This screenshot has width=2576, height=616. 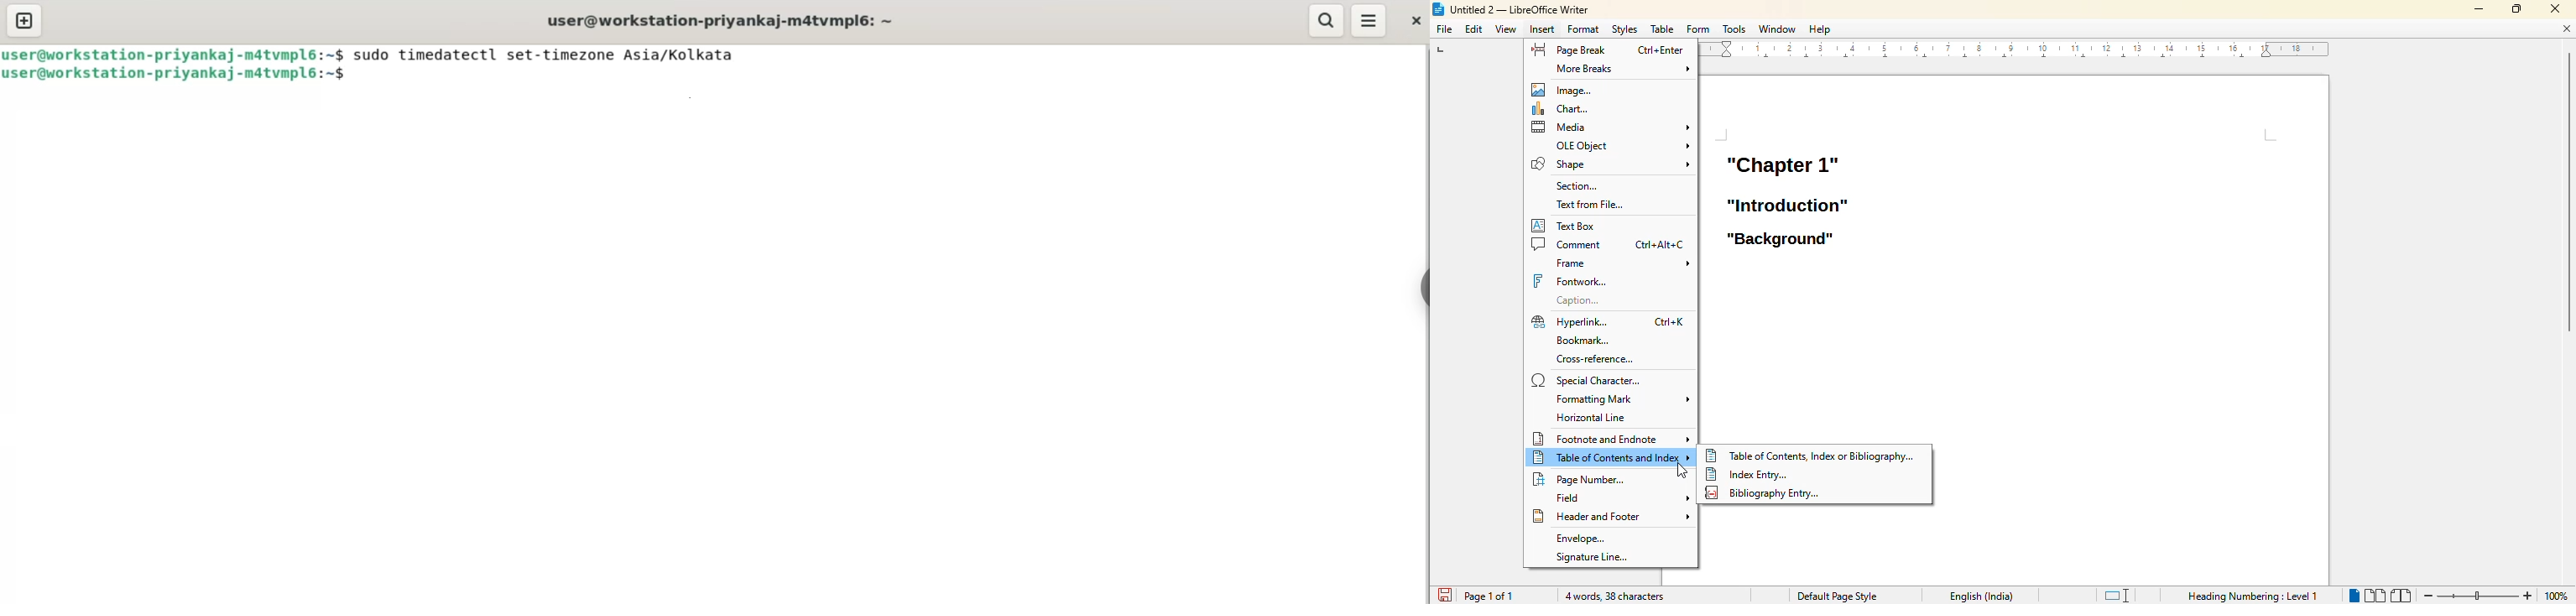 What do you see at coordinates (1569, 322) in the screenshot?
I see `hyperlink` at bounding box center [1569, 322].